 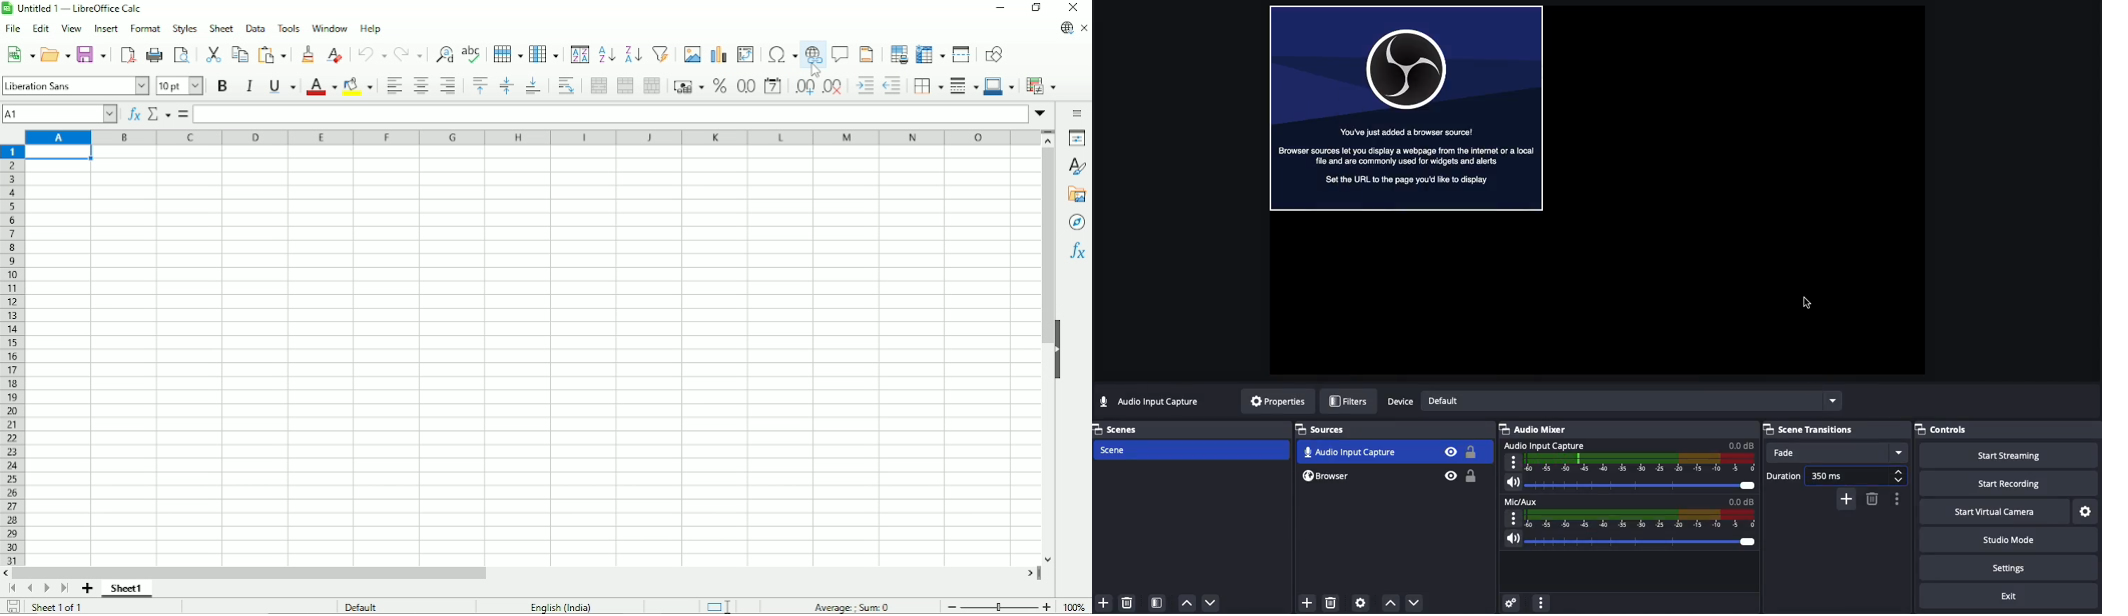 What do you see at coordinates (60, 608) in the screenshot?
I see `Sheet 1 of 1` at bounding box center [60, 608].